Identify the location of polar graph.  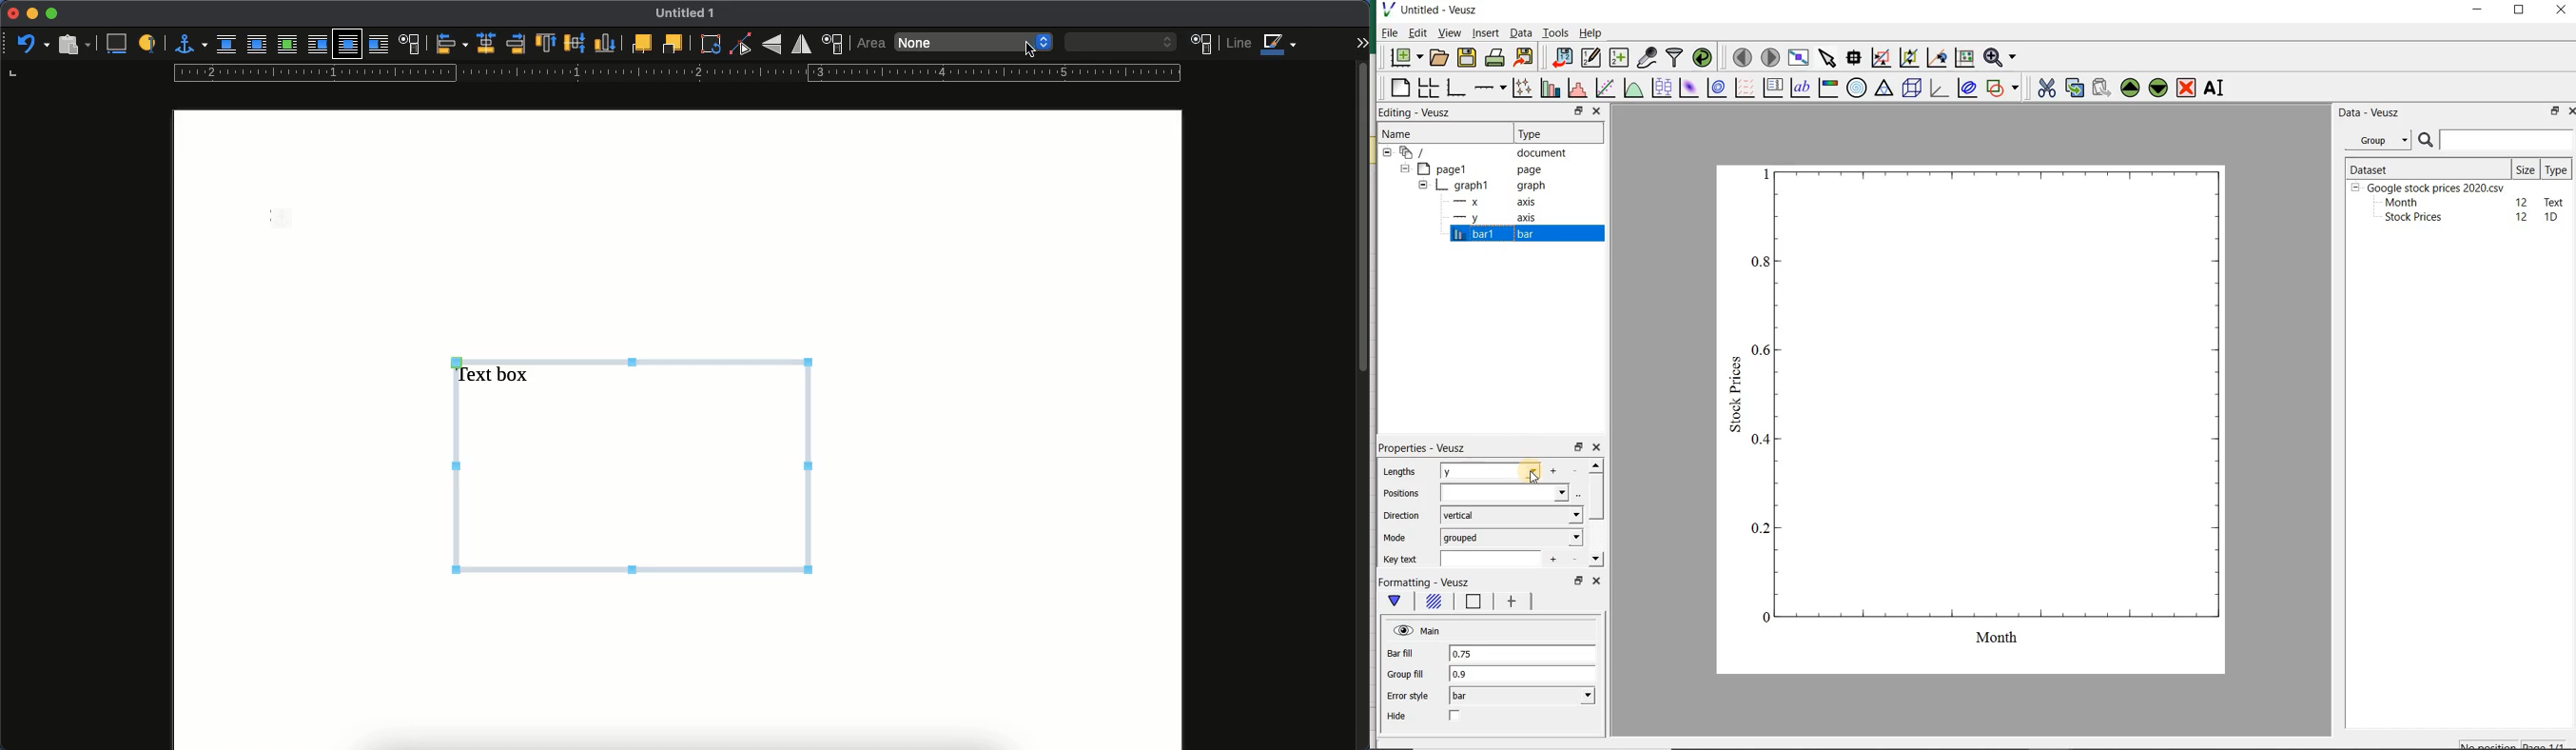
(1856, 87).